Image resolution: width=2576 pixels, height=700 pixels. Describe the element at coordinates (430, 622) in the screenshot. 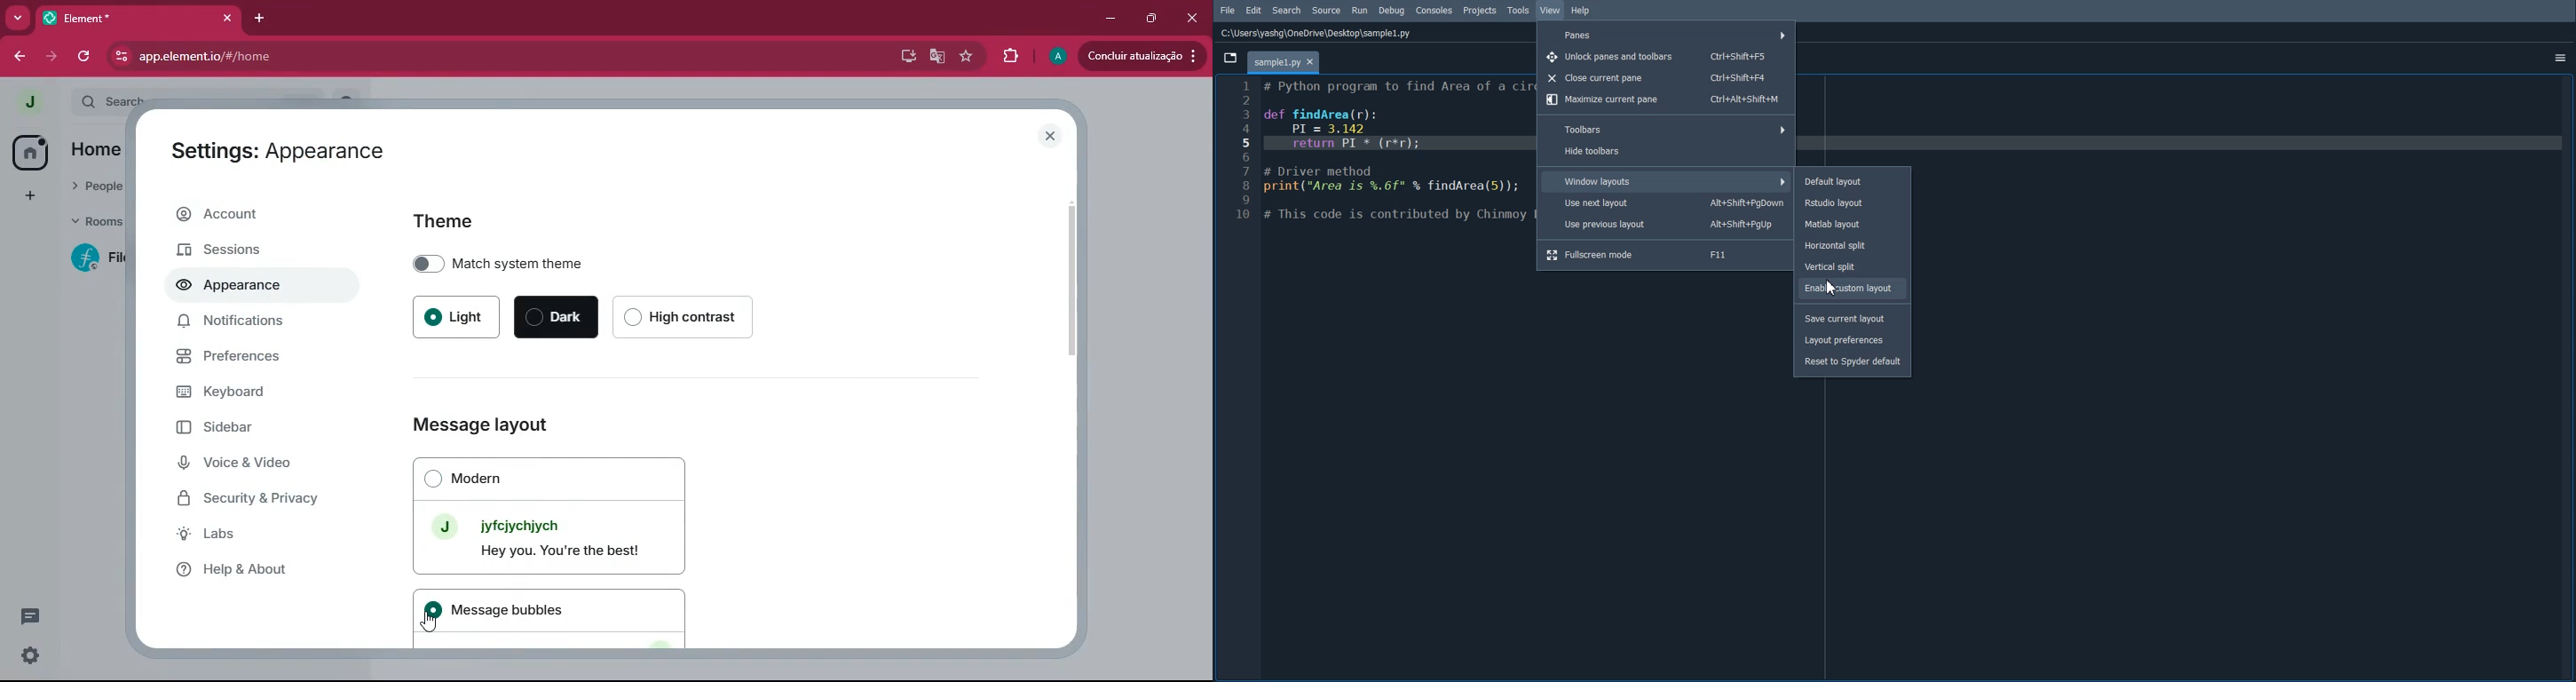

I see `Cursor` at that location.